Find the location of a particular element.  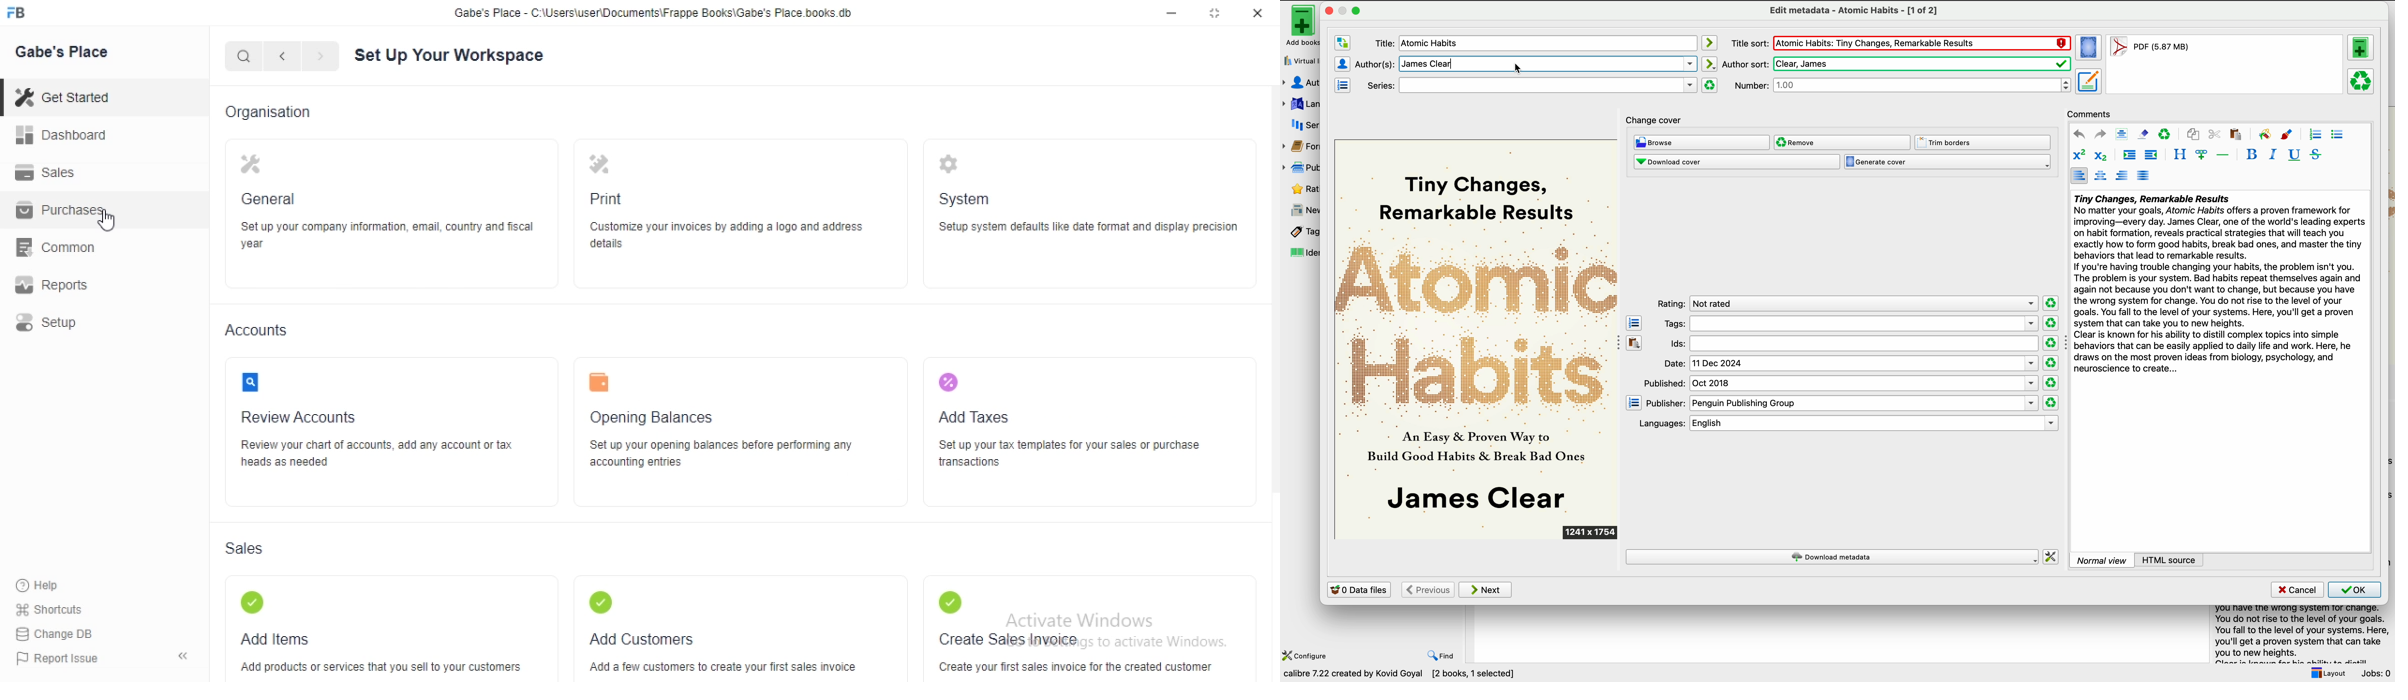

summary book is located at coordinates (2299, 633).